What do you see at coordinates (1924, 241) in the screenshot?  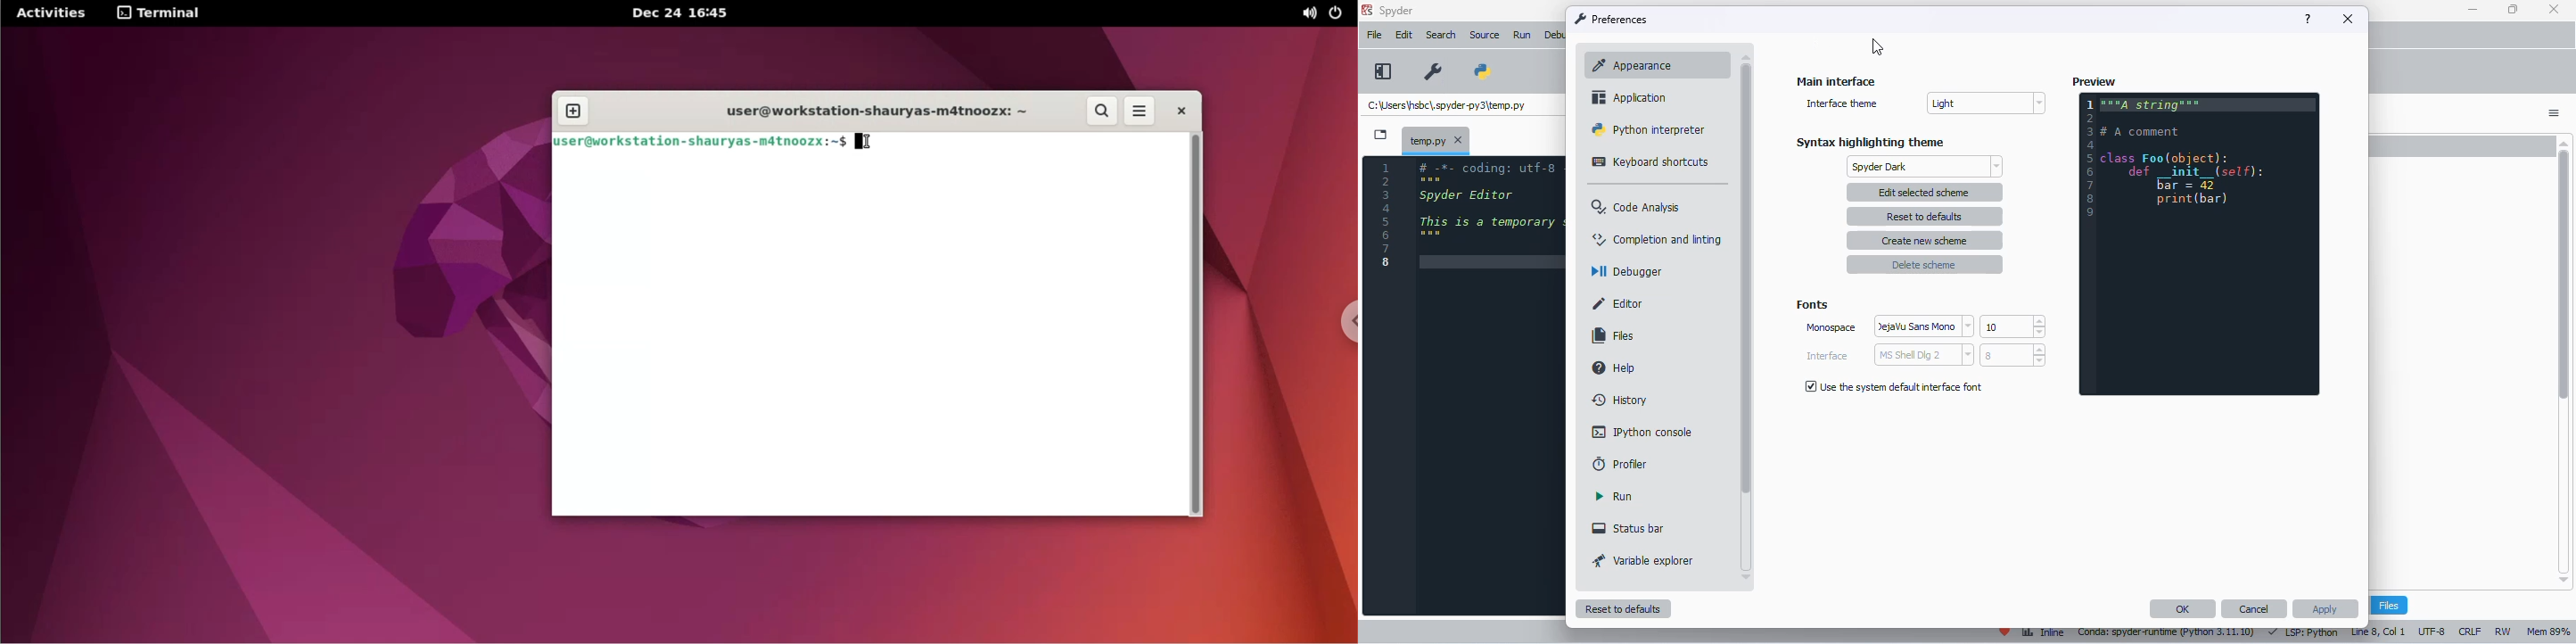 I see `create new scheme` at bounding box center [1924, 241].